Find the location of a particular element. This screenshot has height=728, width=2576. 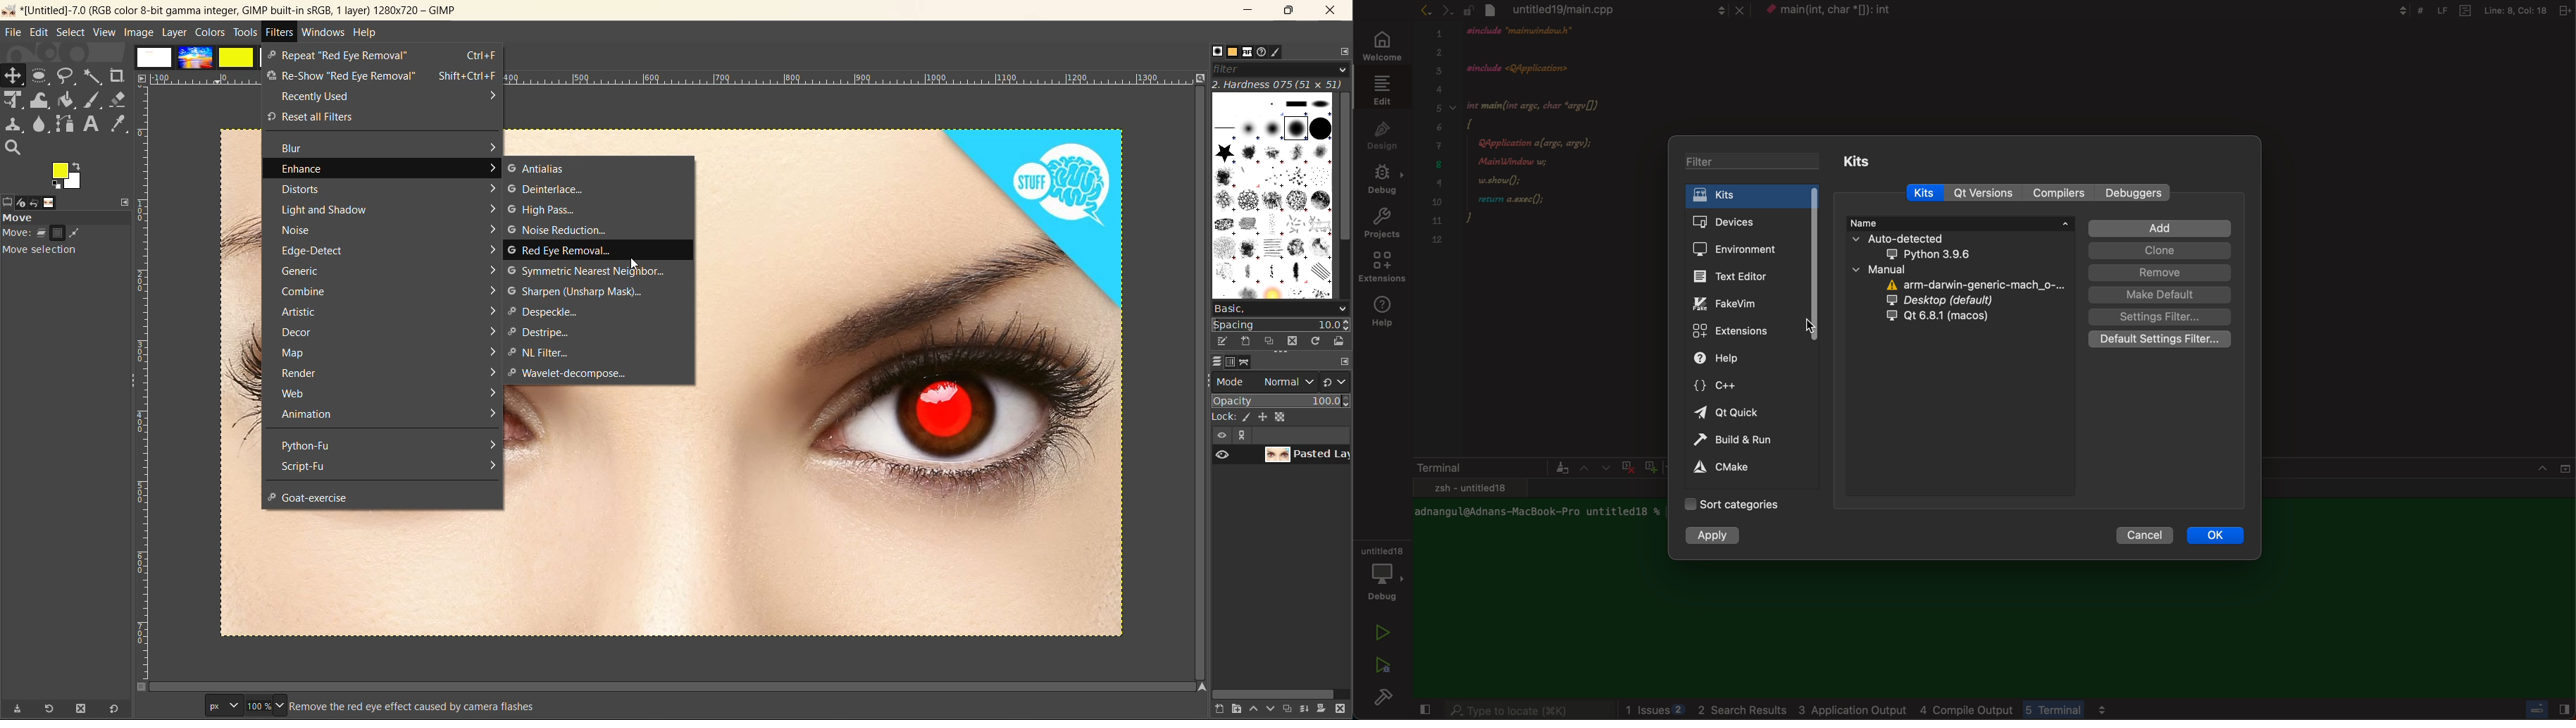

ok is located at coordinates (2215, 536).